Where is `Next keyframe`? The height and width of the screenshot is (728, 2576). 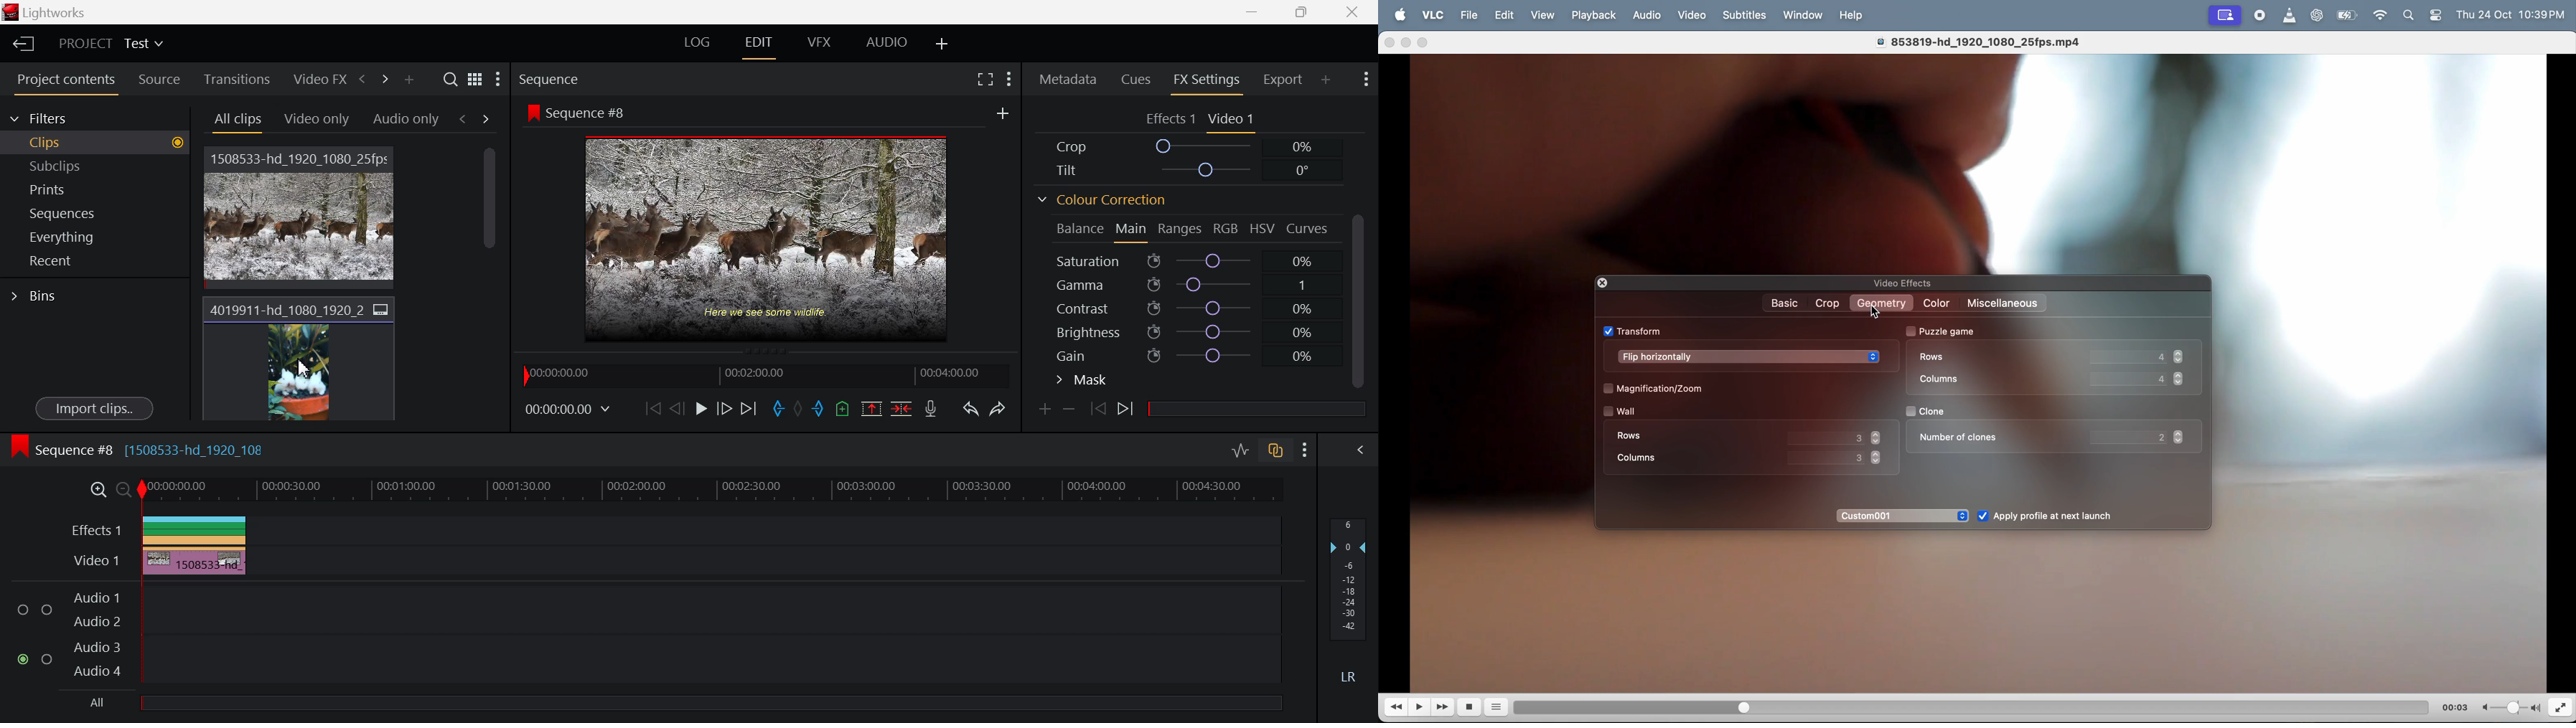 Next keyframe is located at coordinates (1125, 409).